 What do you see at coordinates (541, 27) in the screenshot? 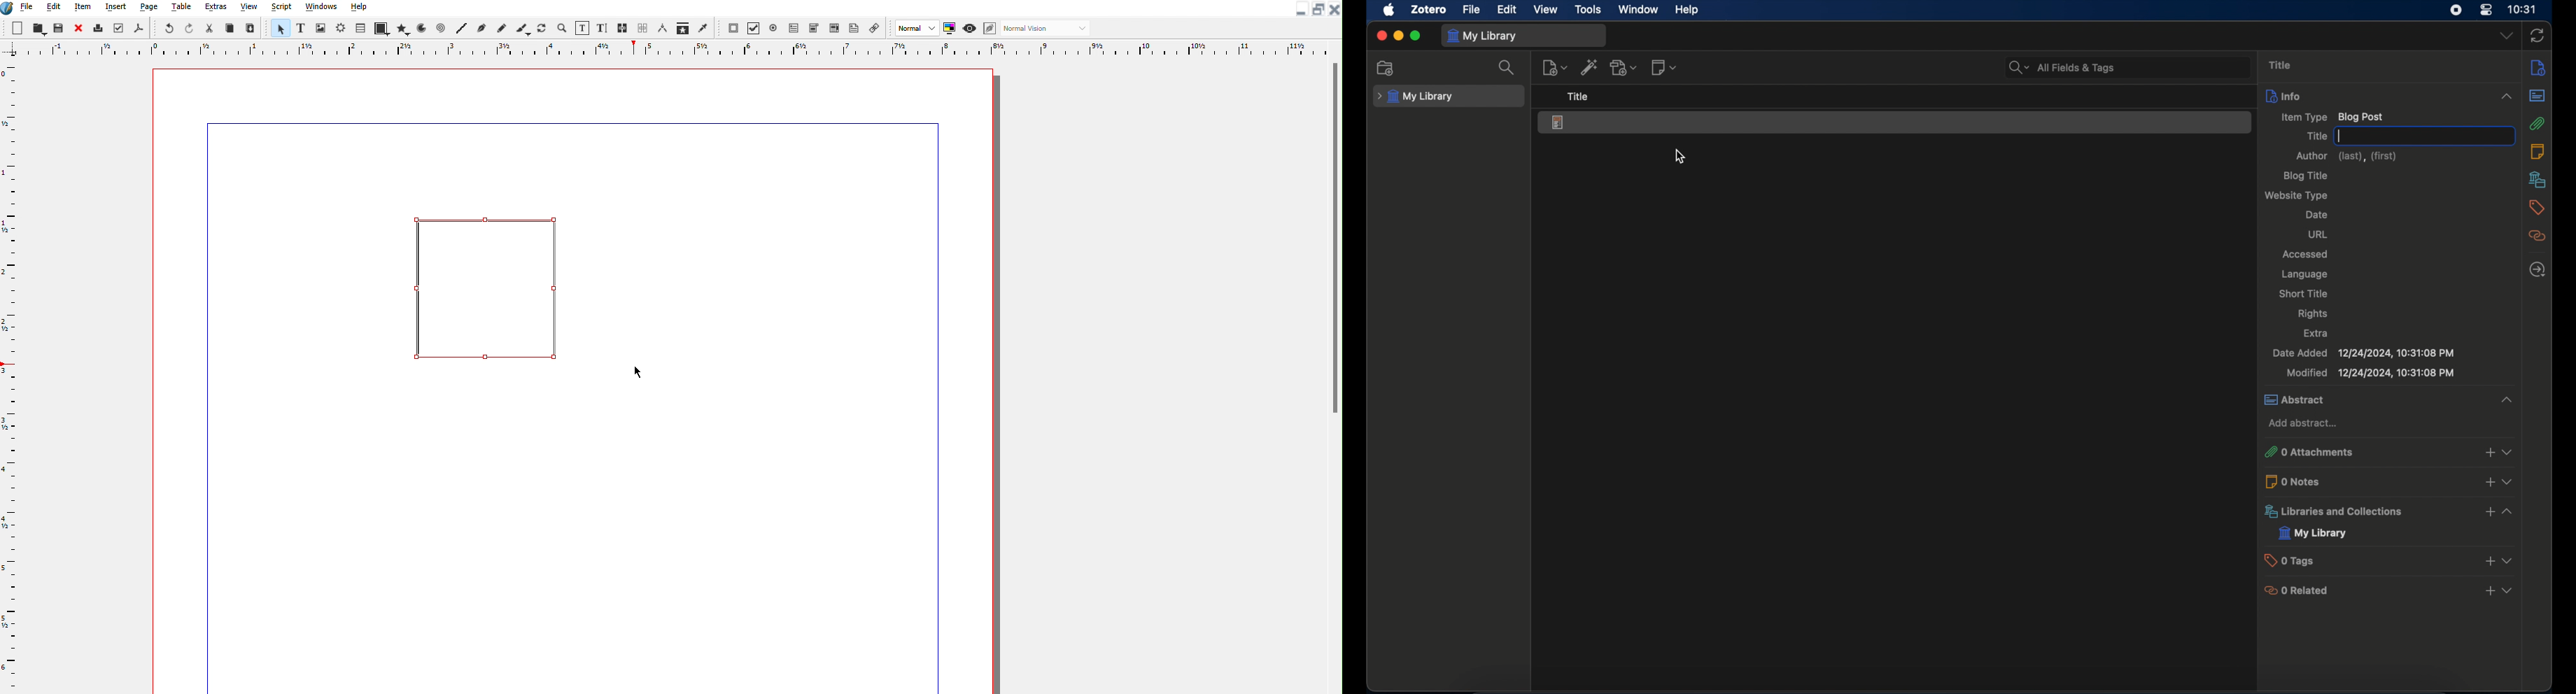
I see `Refresh` at bounding box center [541, 27].